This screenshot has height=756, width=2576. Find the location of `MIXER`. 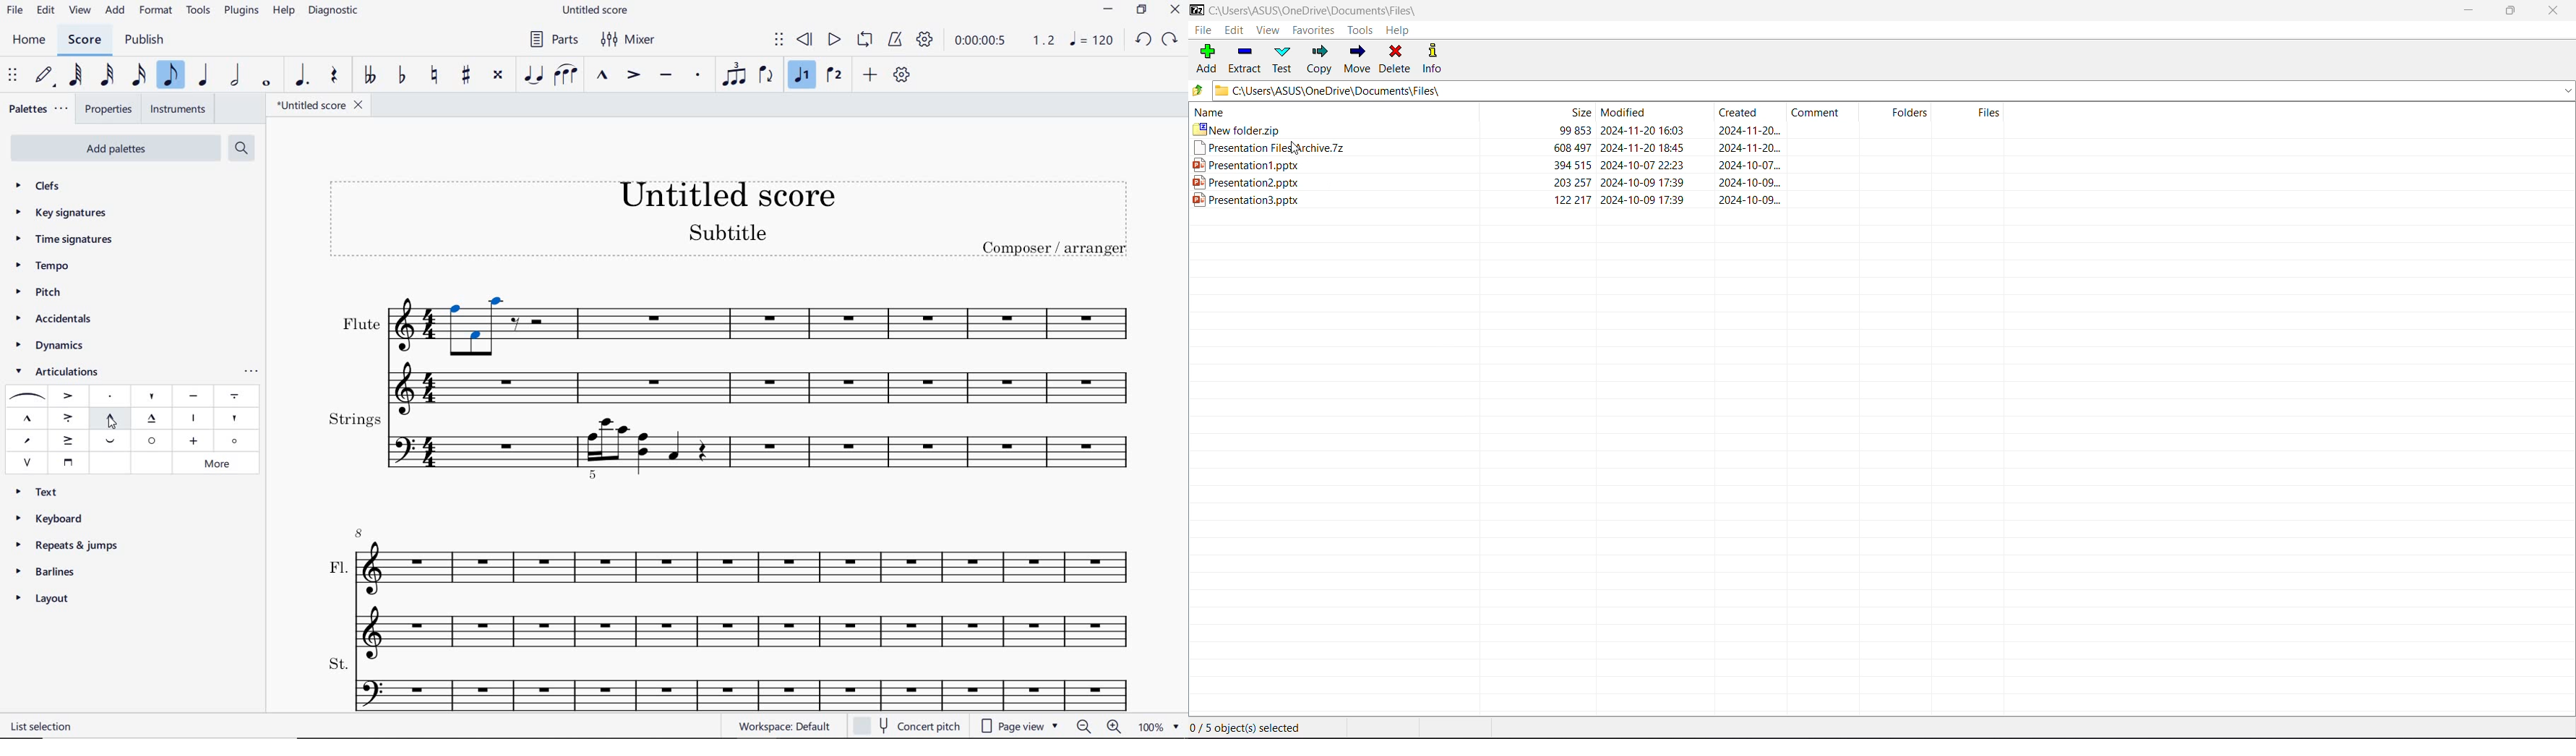

MIXER is located at coordinates (626, 40).